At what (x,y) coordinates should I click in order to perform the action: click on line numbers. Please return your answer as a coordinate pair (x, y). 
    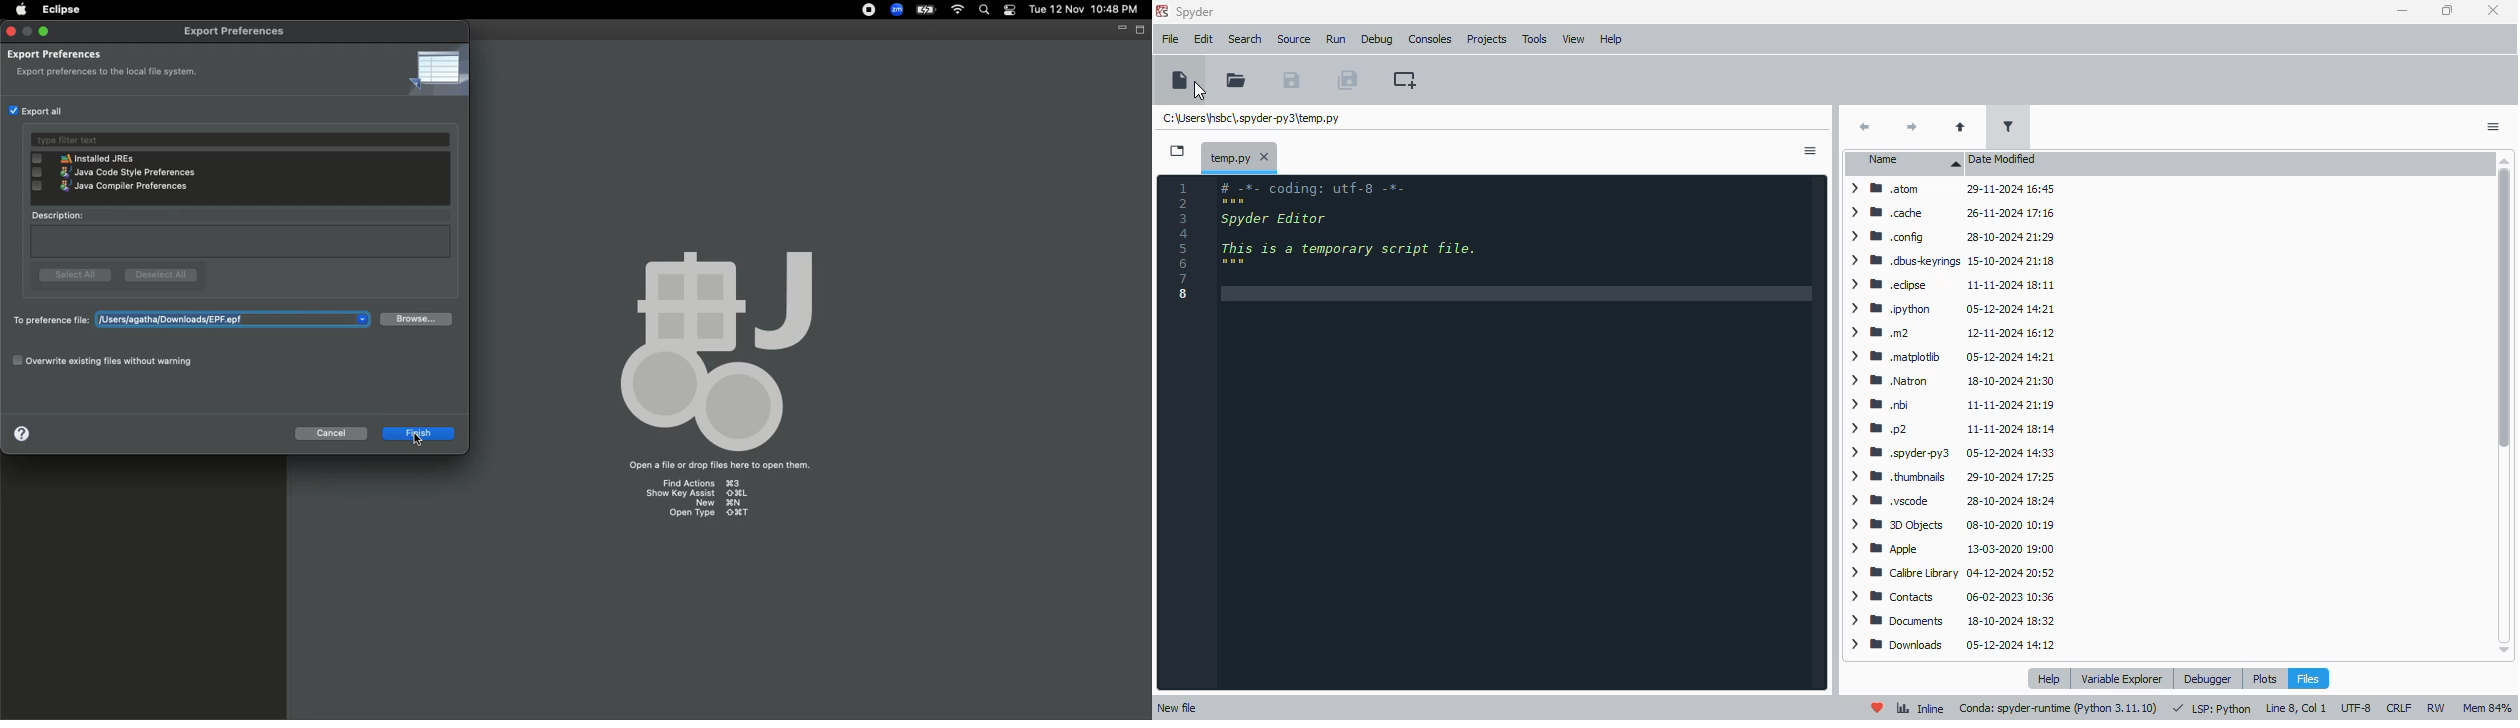
    Looking at the image, I should click on (1183, 242).